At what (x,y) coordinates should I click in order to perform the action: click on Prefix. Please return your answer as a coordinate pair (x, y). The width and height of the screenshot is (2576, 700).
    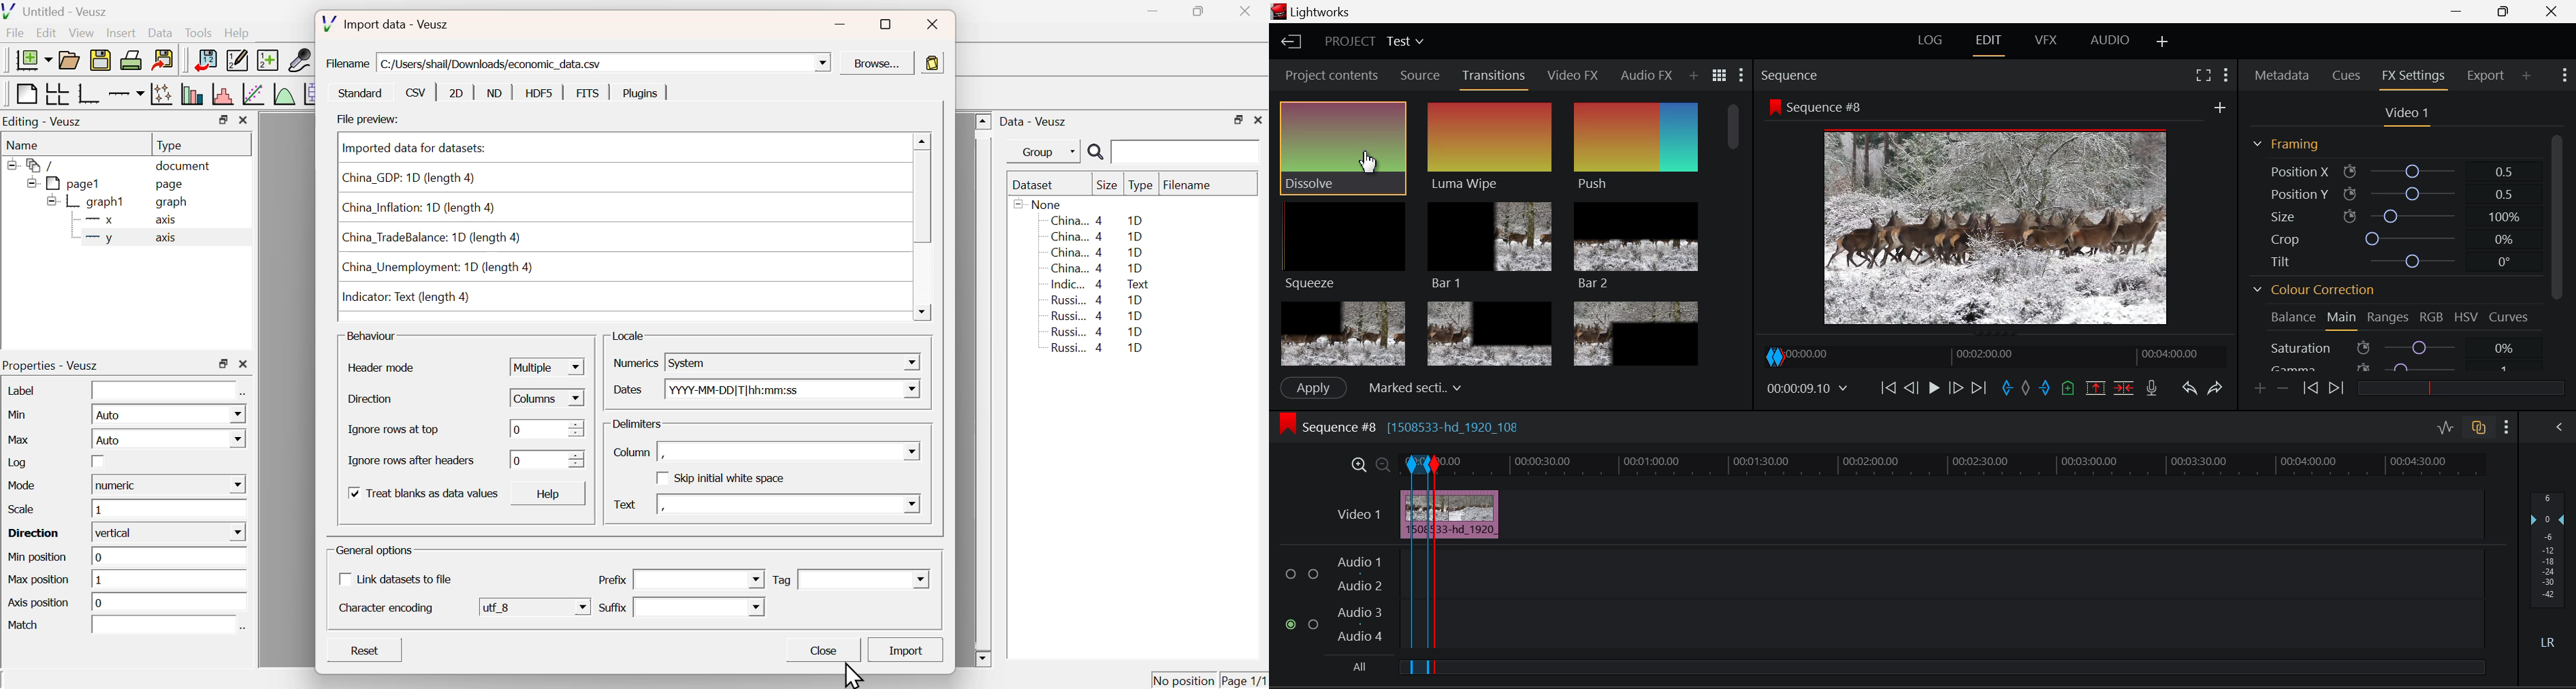
    Looking at the image, I should click on (612, 580).